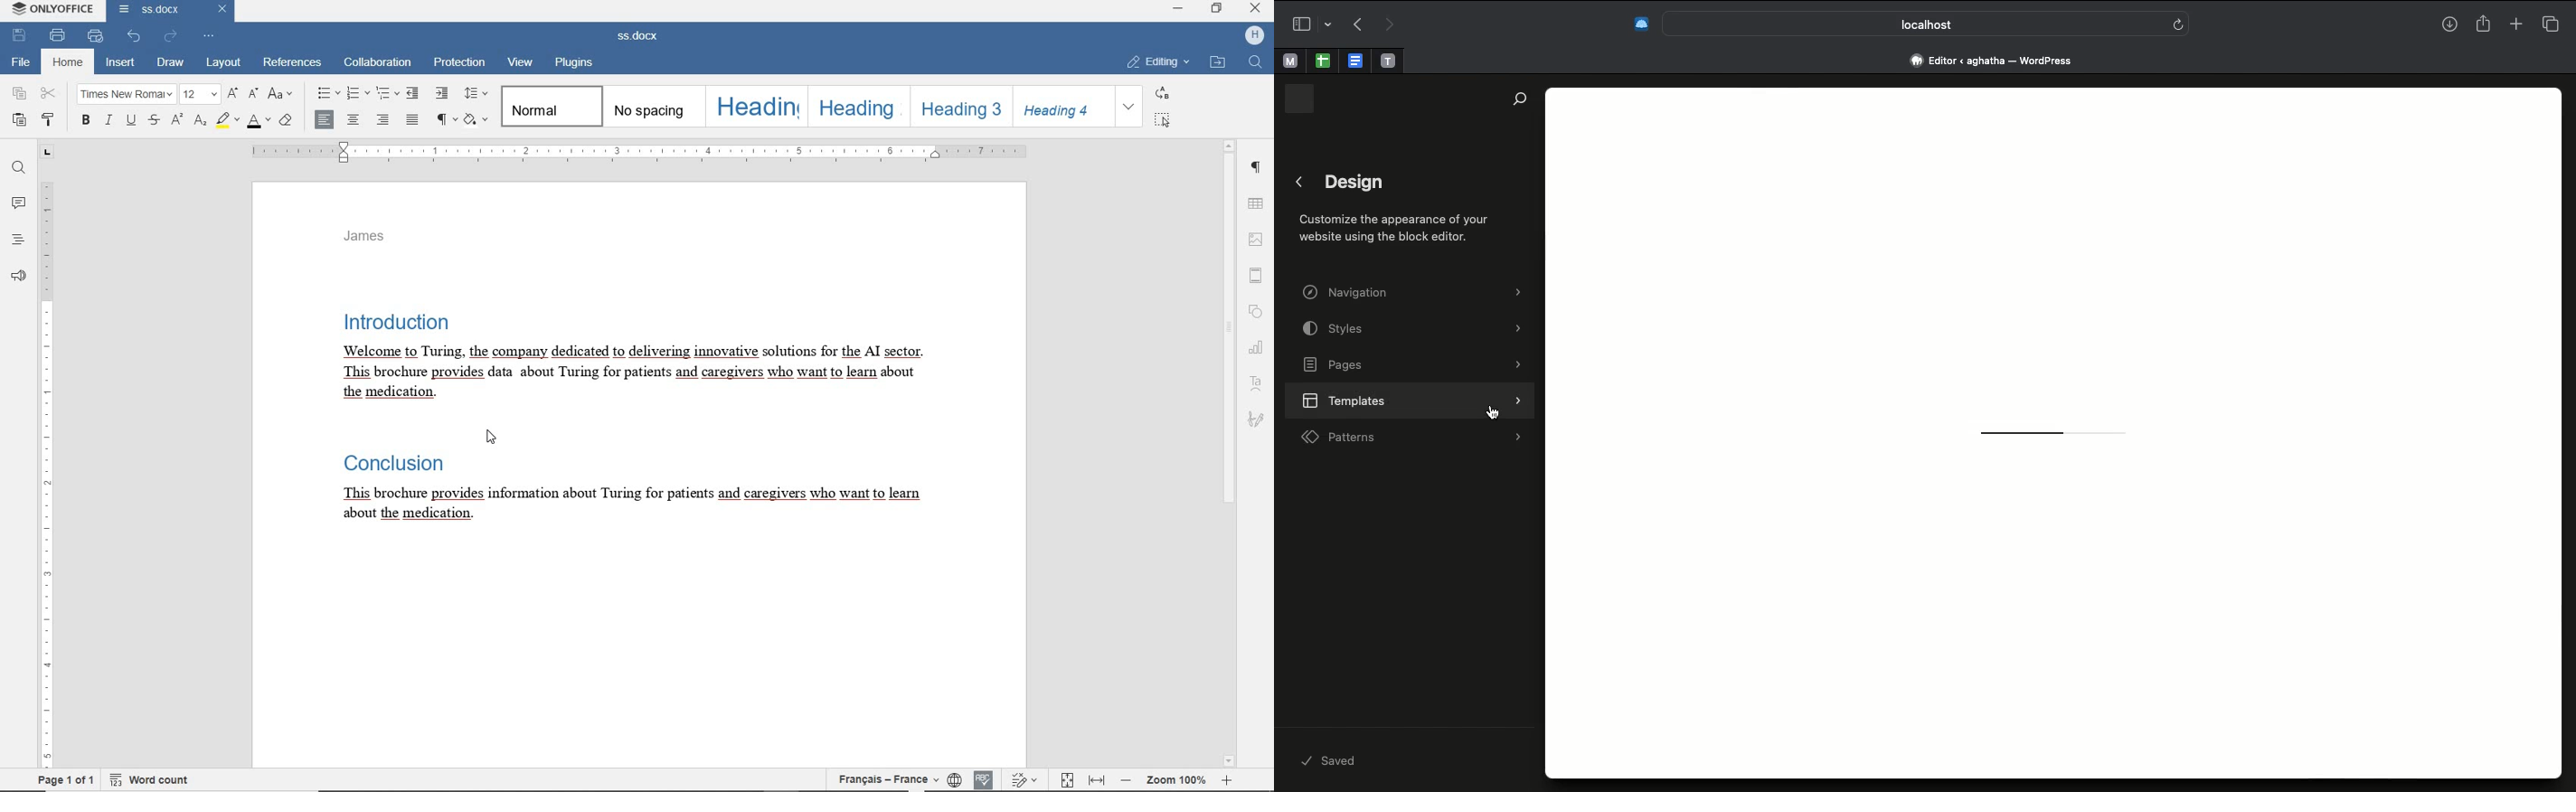 The height and width of the screenshot is (812, 2576). I want to click on SYSTEM NAME, so click(54, 12).